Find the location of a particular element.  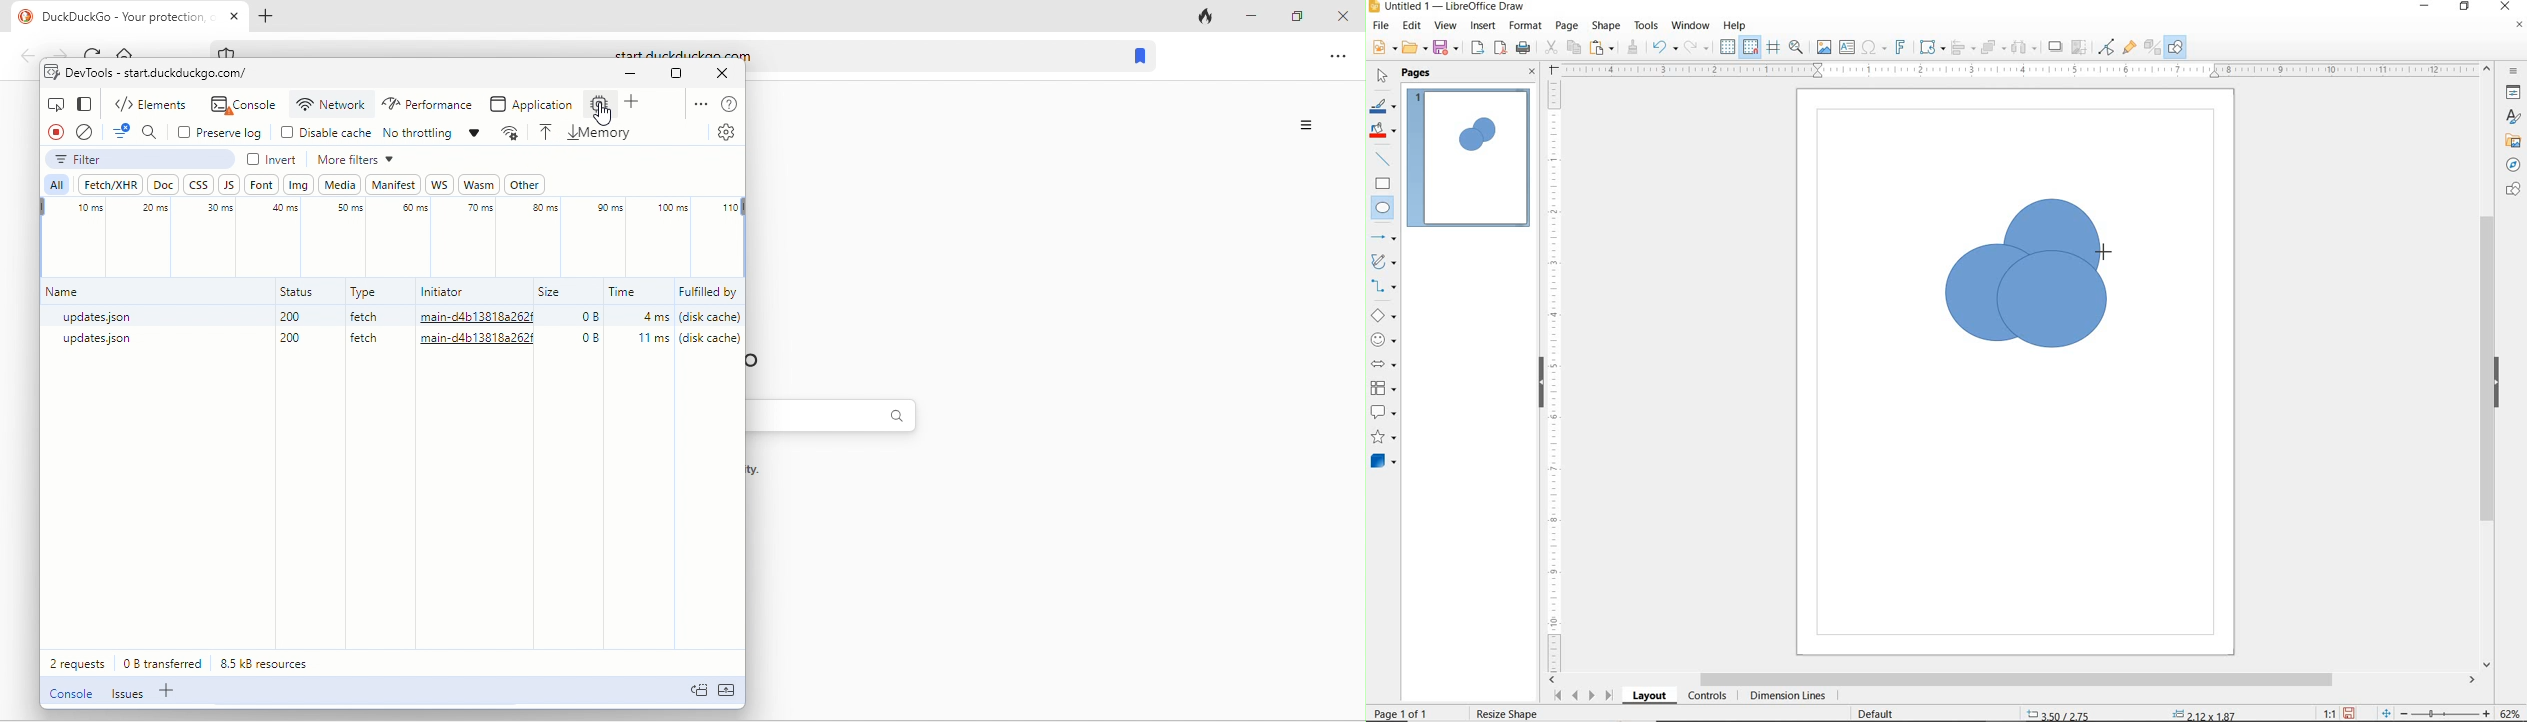

FILL COLOR is located at coordinates (1384, 131).